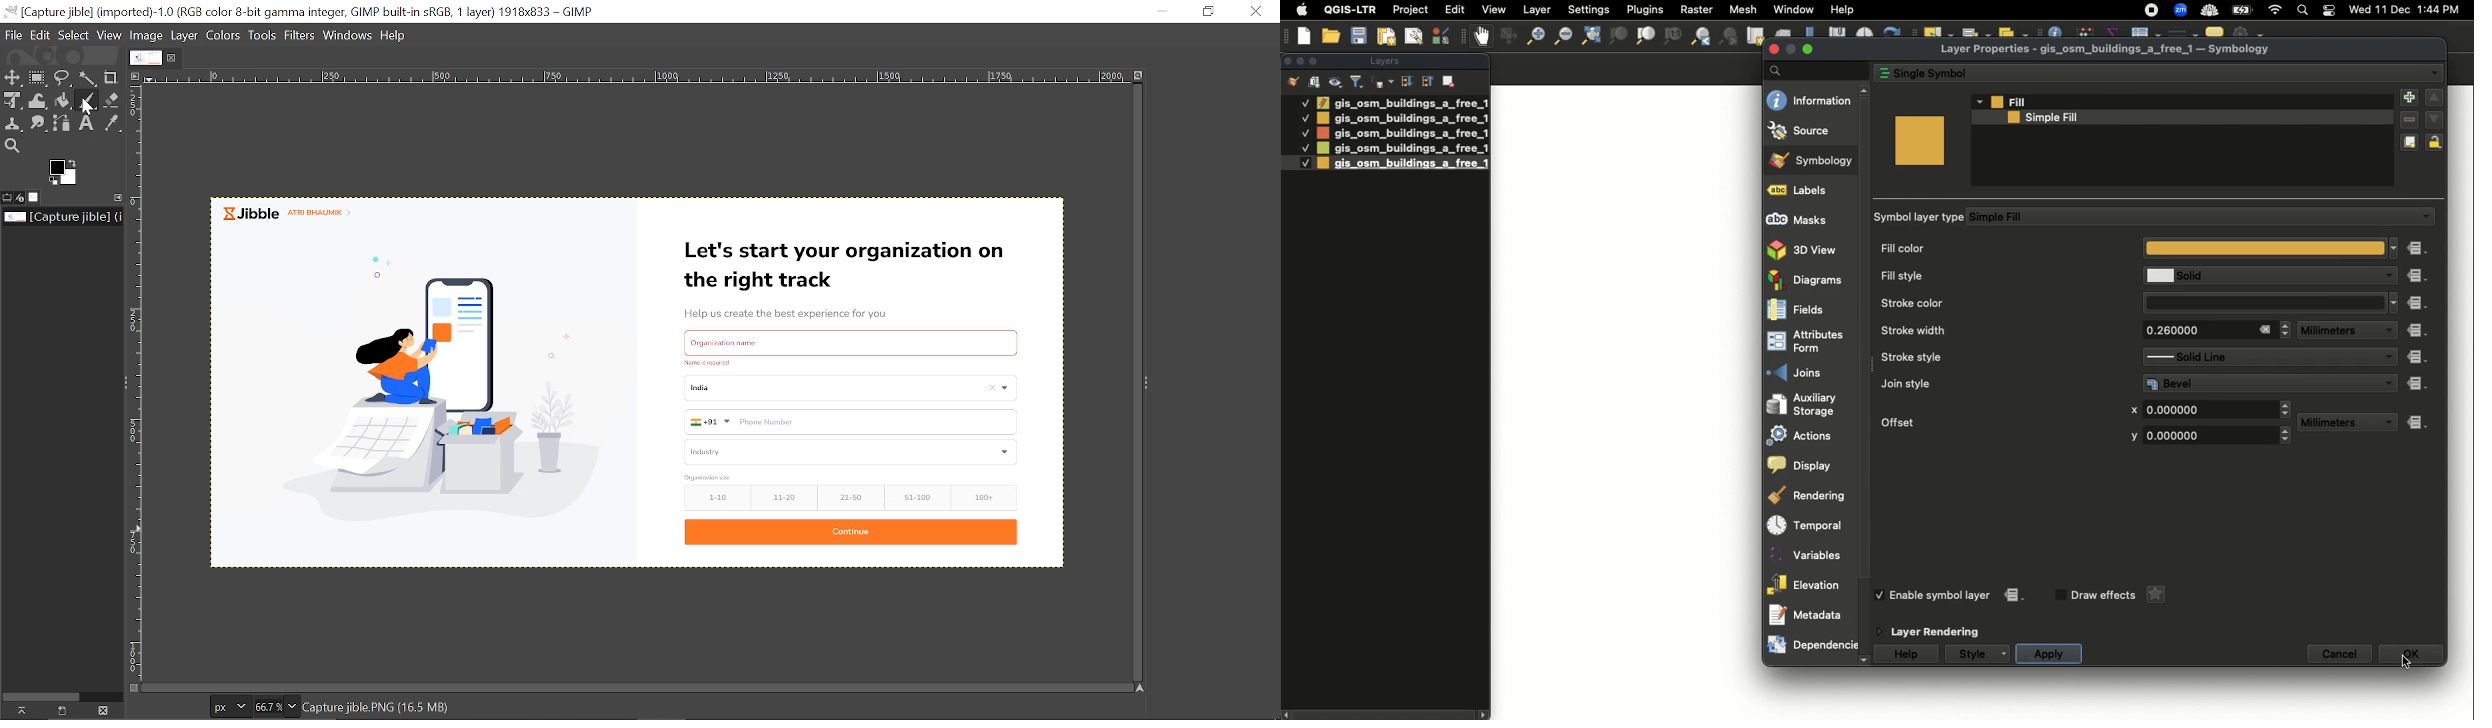  I want to click on 3D view, so click(1810, 249).